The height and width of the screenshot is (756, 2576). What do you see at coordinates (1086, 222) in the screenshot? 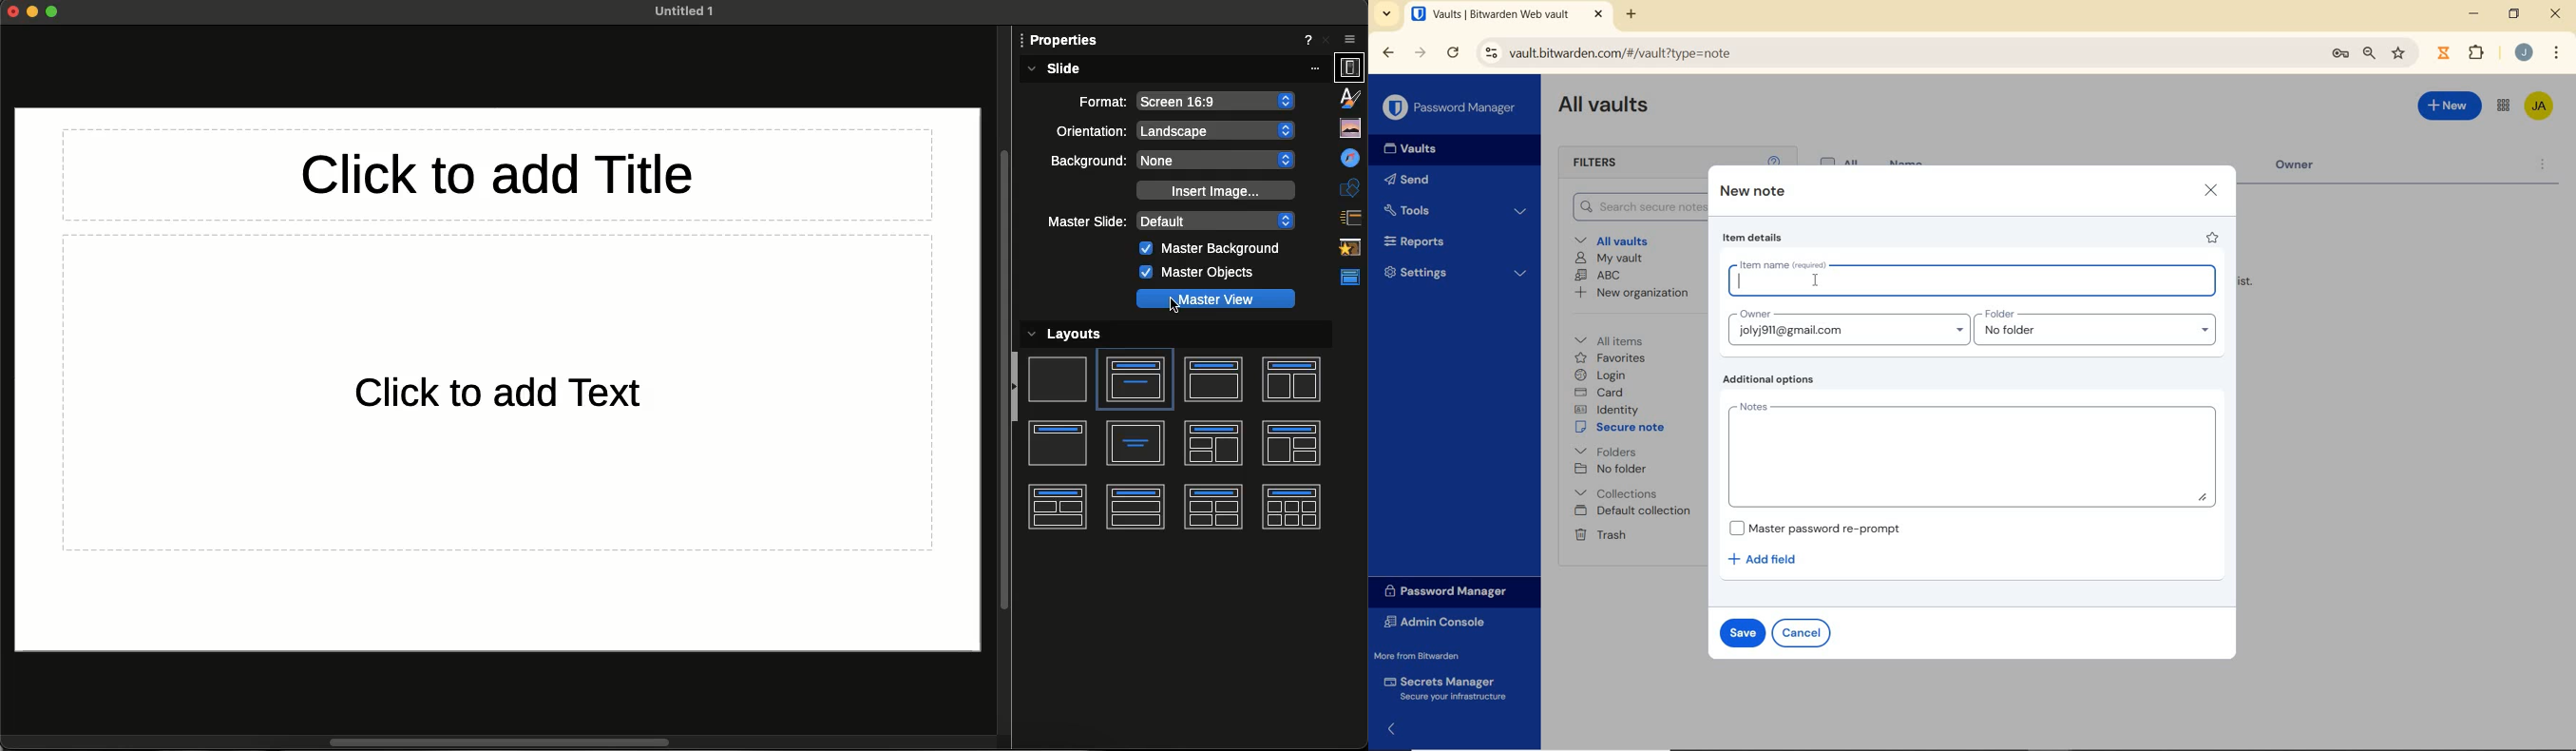
I see `Master slide` at bounding box center [1086, 222].